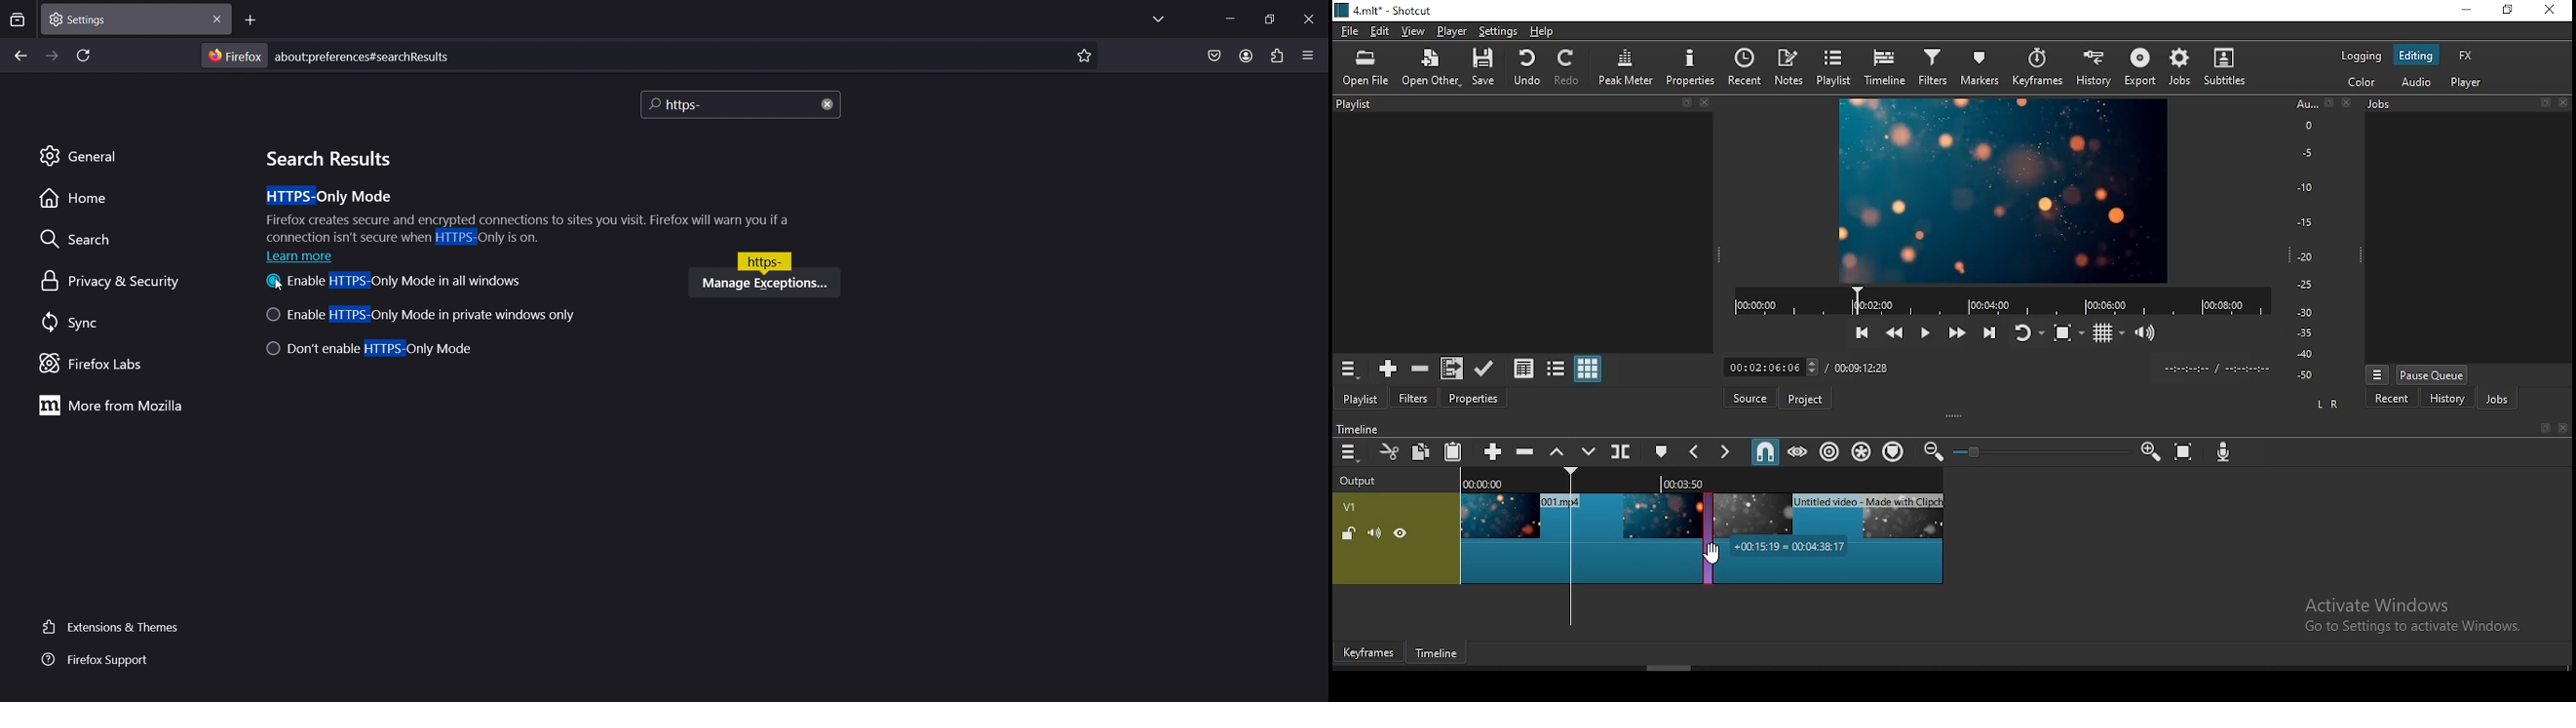  What do you see at coordinates (1483, 367) in the screenshot?
I see `update` at bounding box center [1483, 367].